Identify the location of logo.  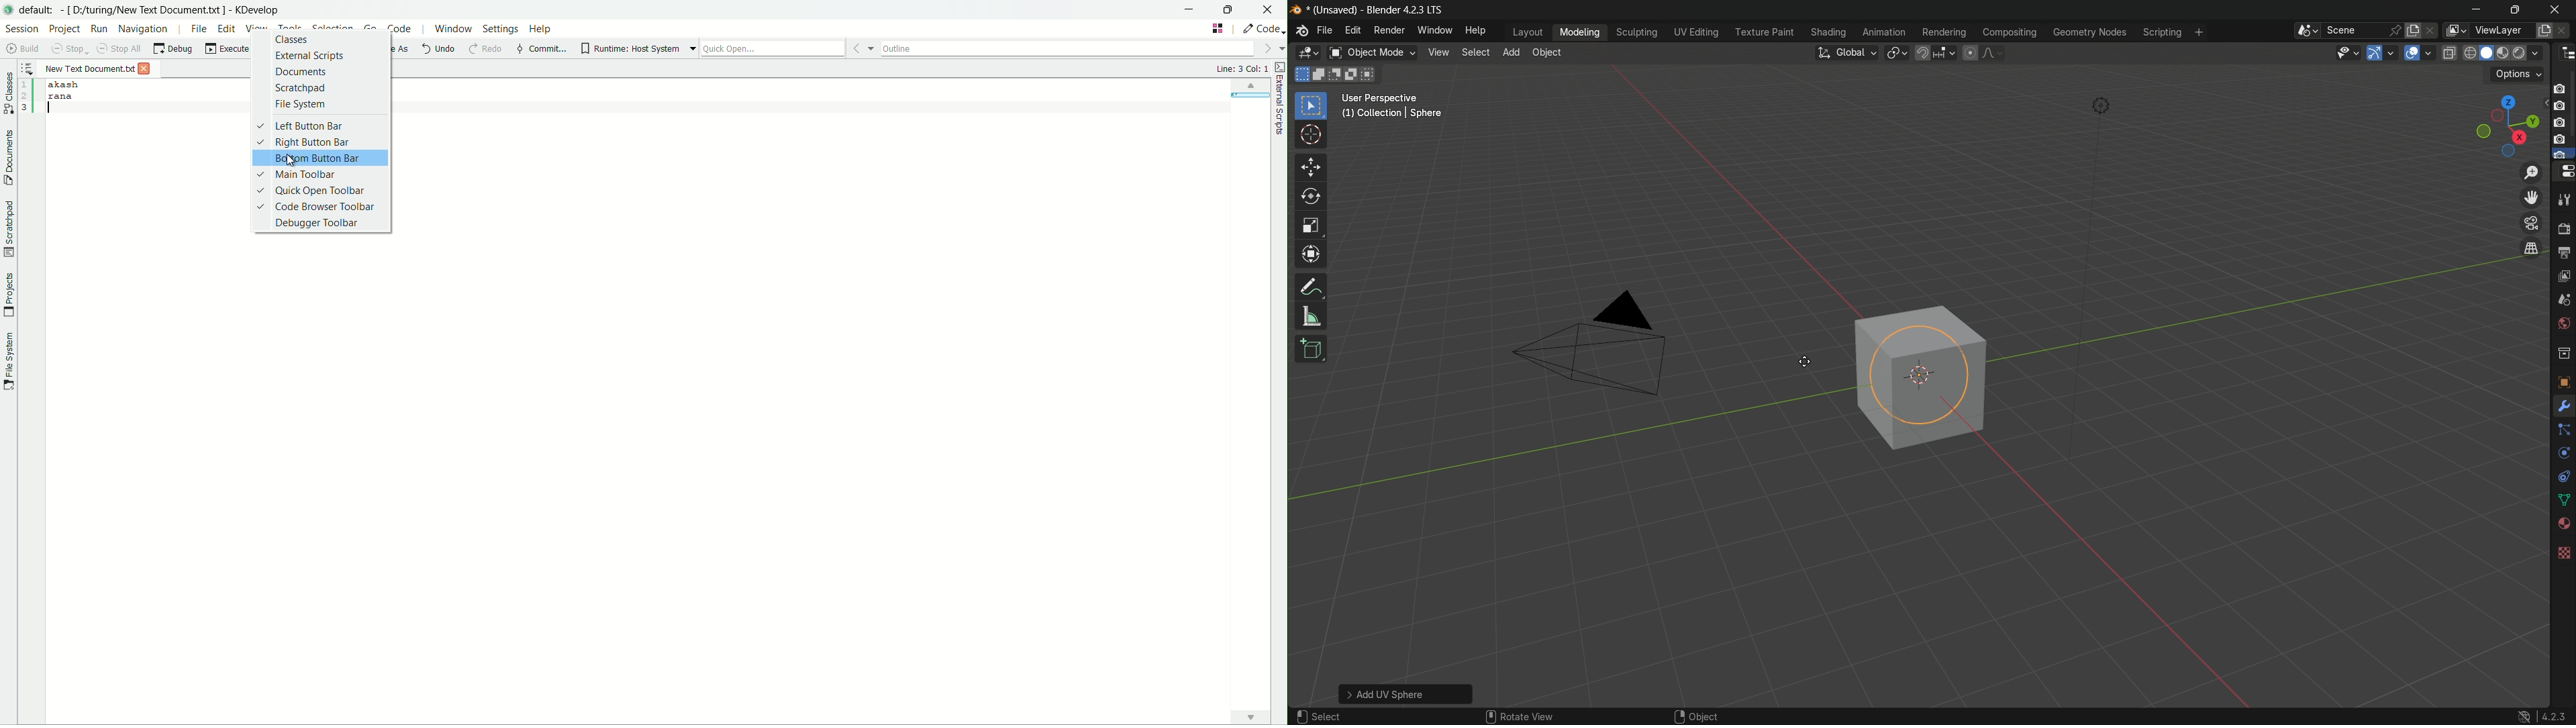
(1300, 30).